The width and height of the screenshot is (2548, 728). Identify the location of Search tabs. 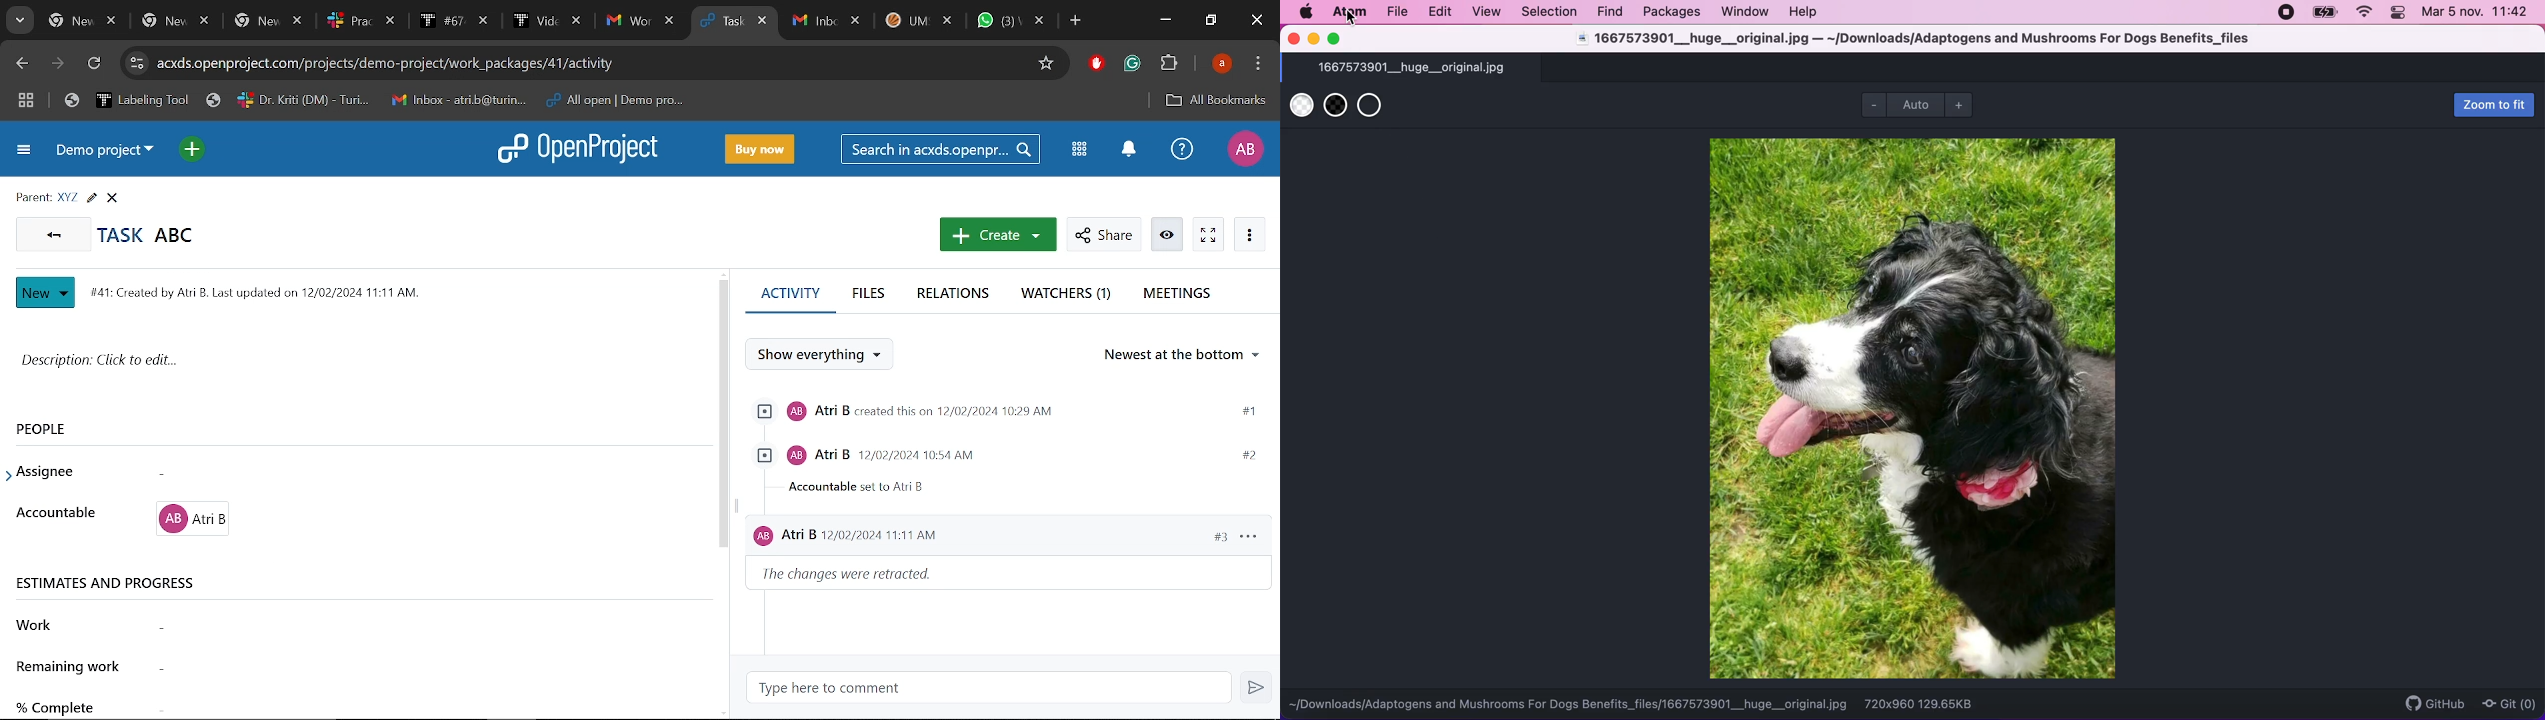
(20, 20).